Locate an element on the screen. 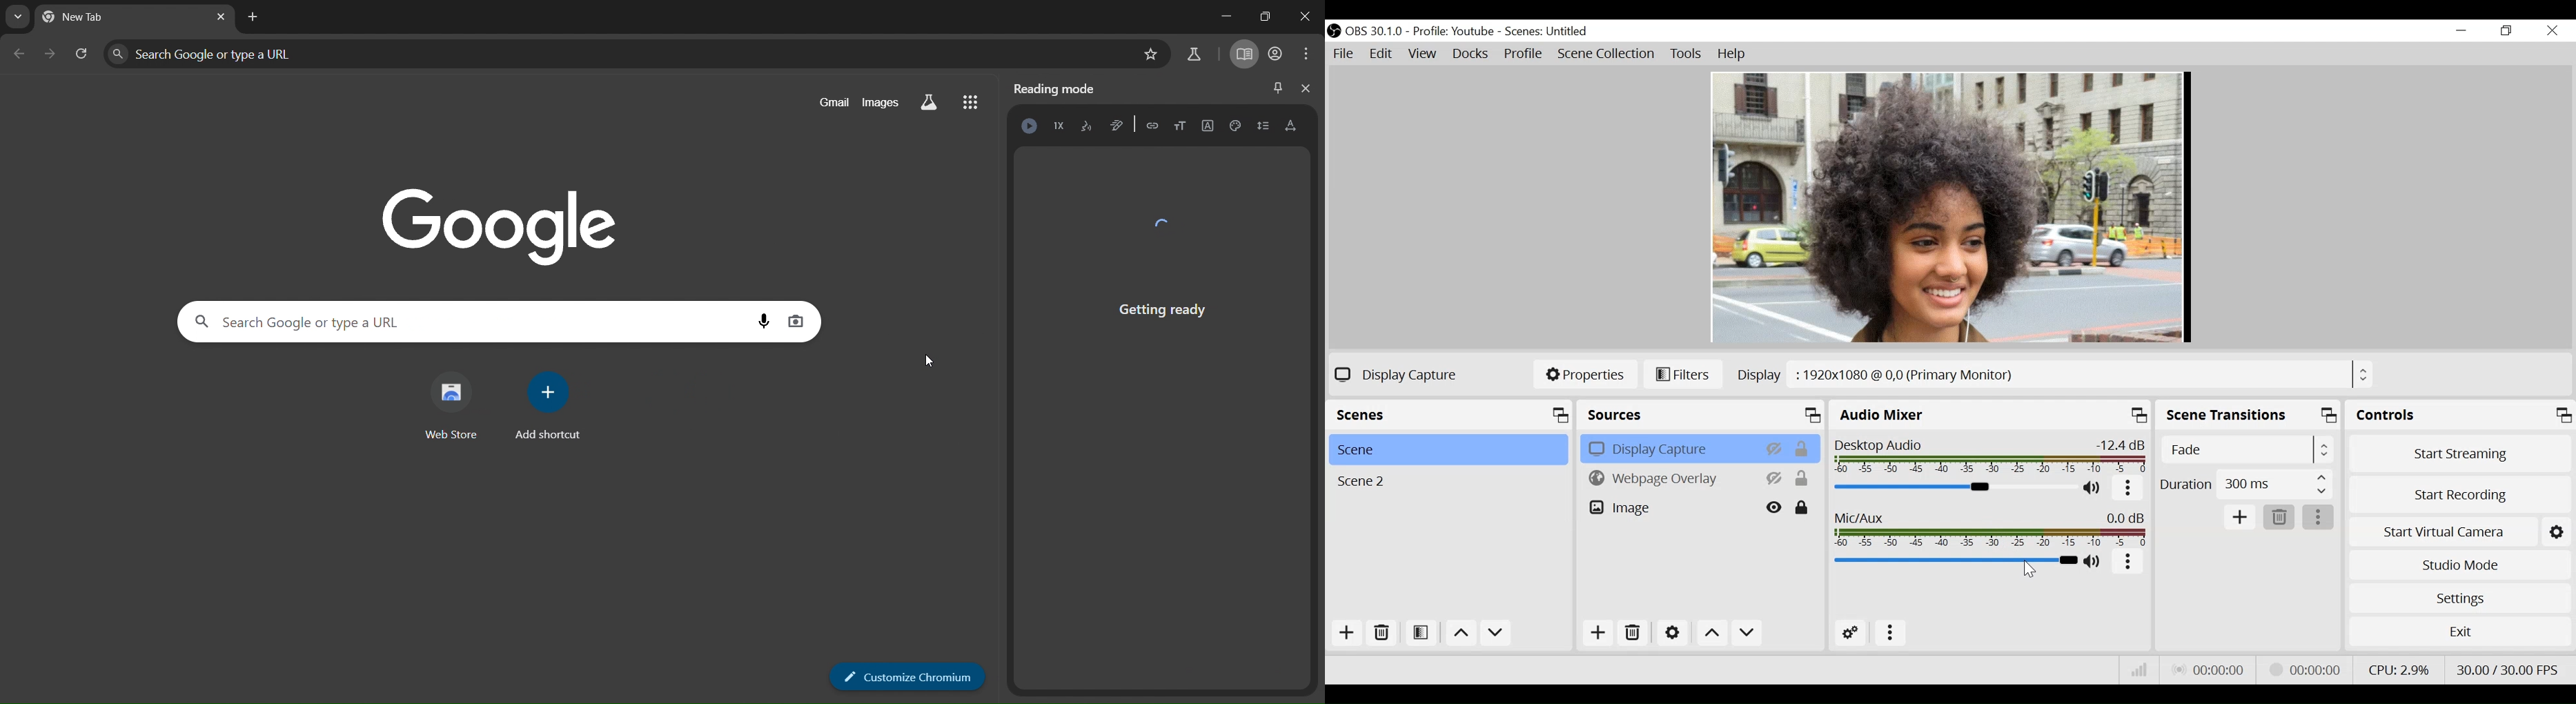  more options is located at coordinates (2128, 562).